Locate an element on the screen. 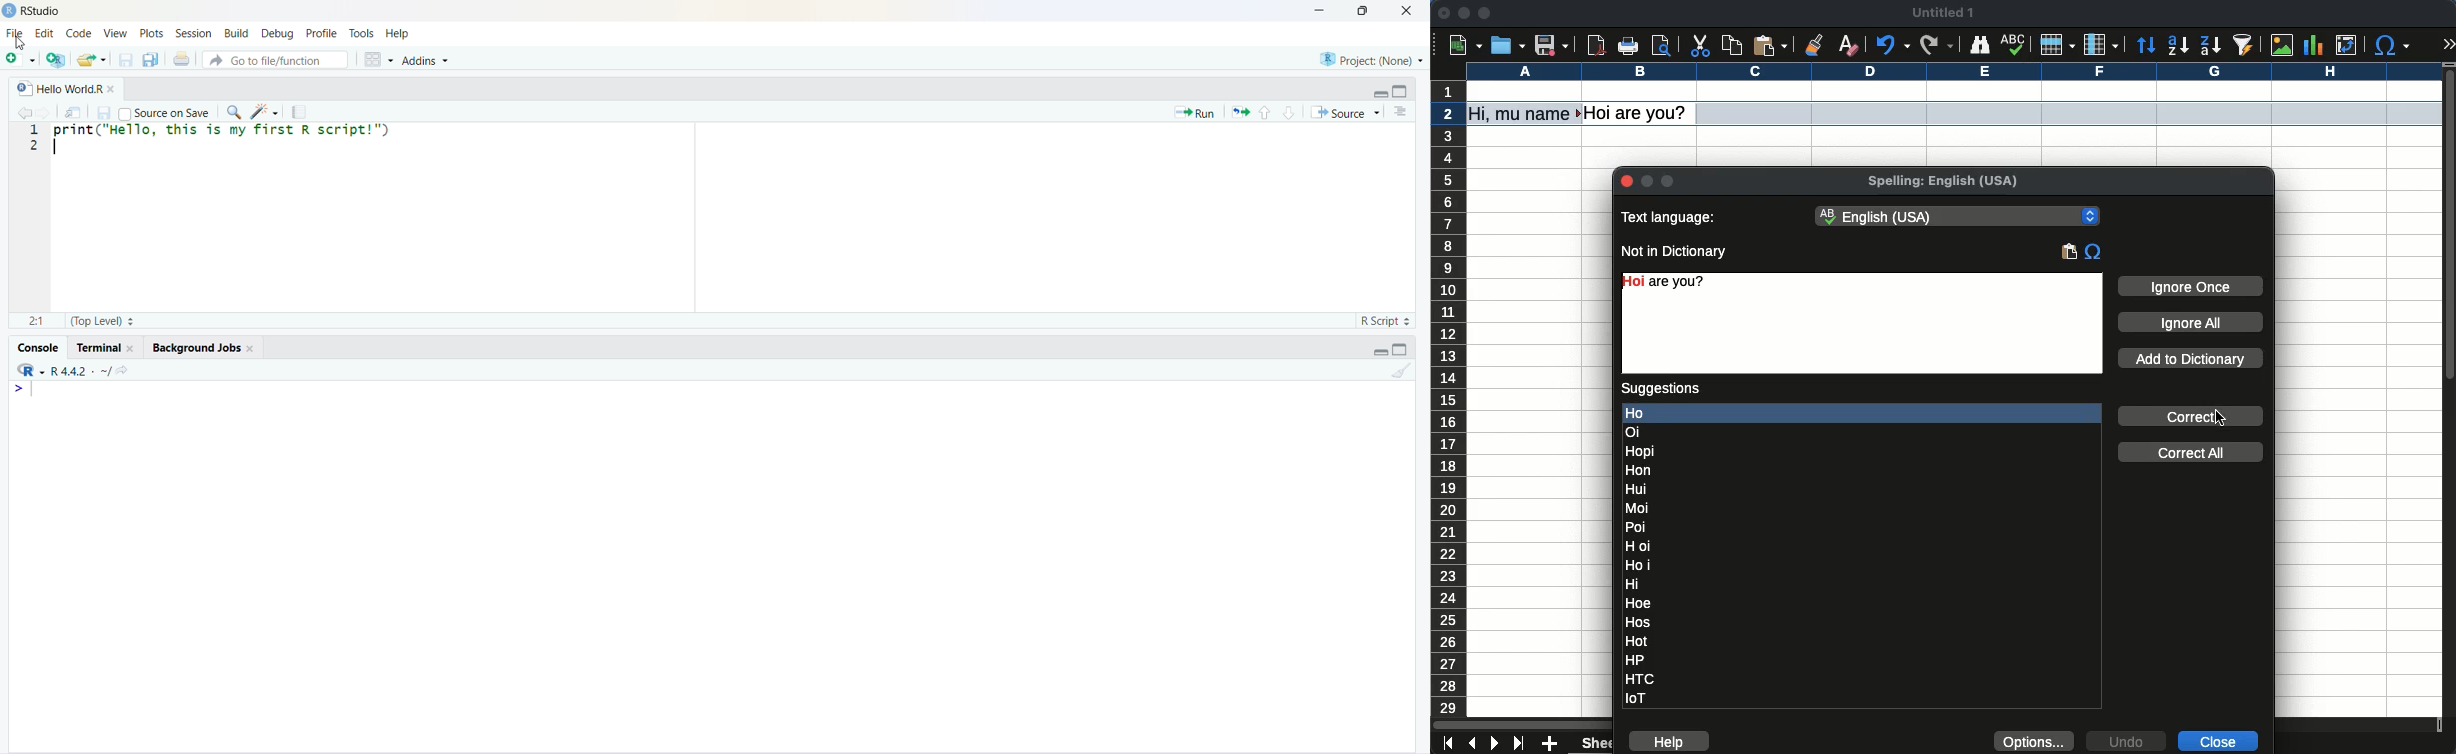  (Top level) is located at coordinates (104, 322).